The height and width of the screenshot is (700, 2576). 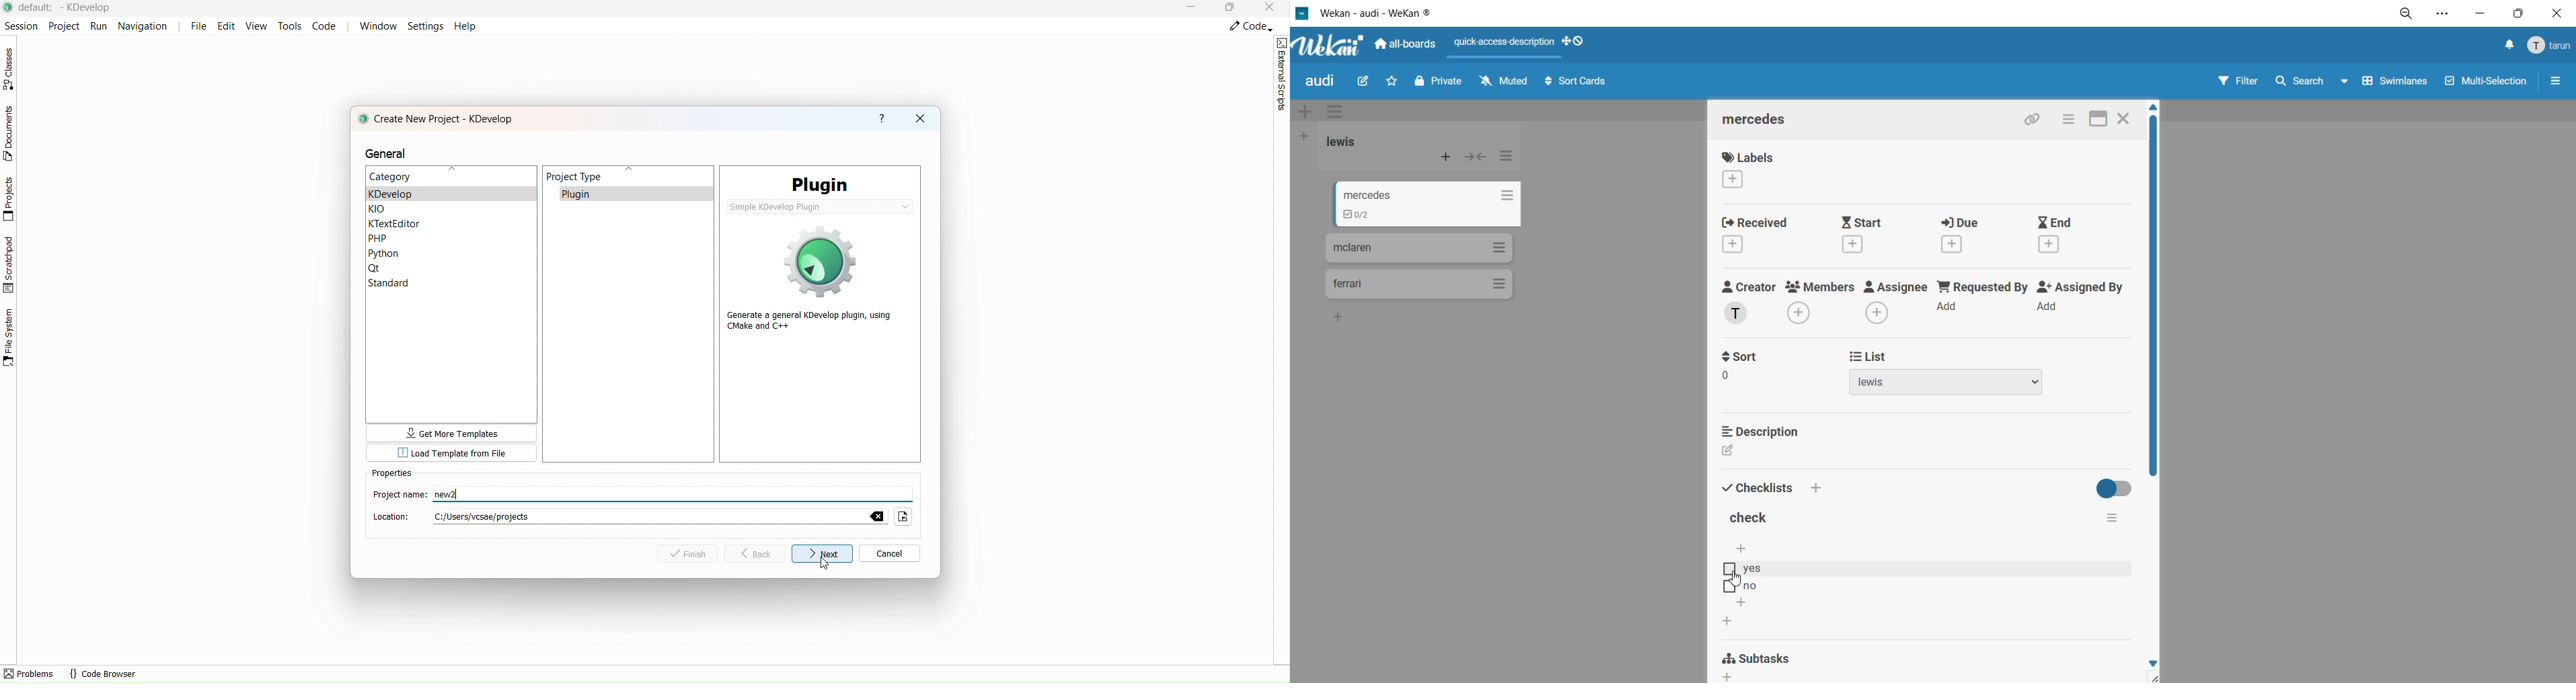 What do you see at coordinates (395, 152) in the screenshot?
I see `general` at bounding box center [395, 152].